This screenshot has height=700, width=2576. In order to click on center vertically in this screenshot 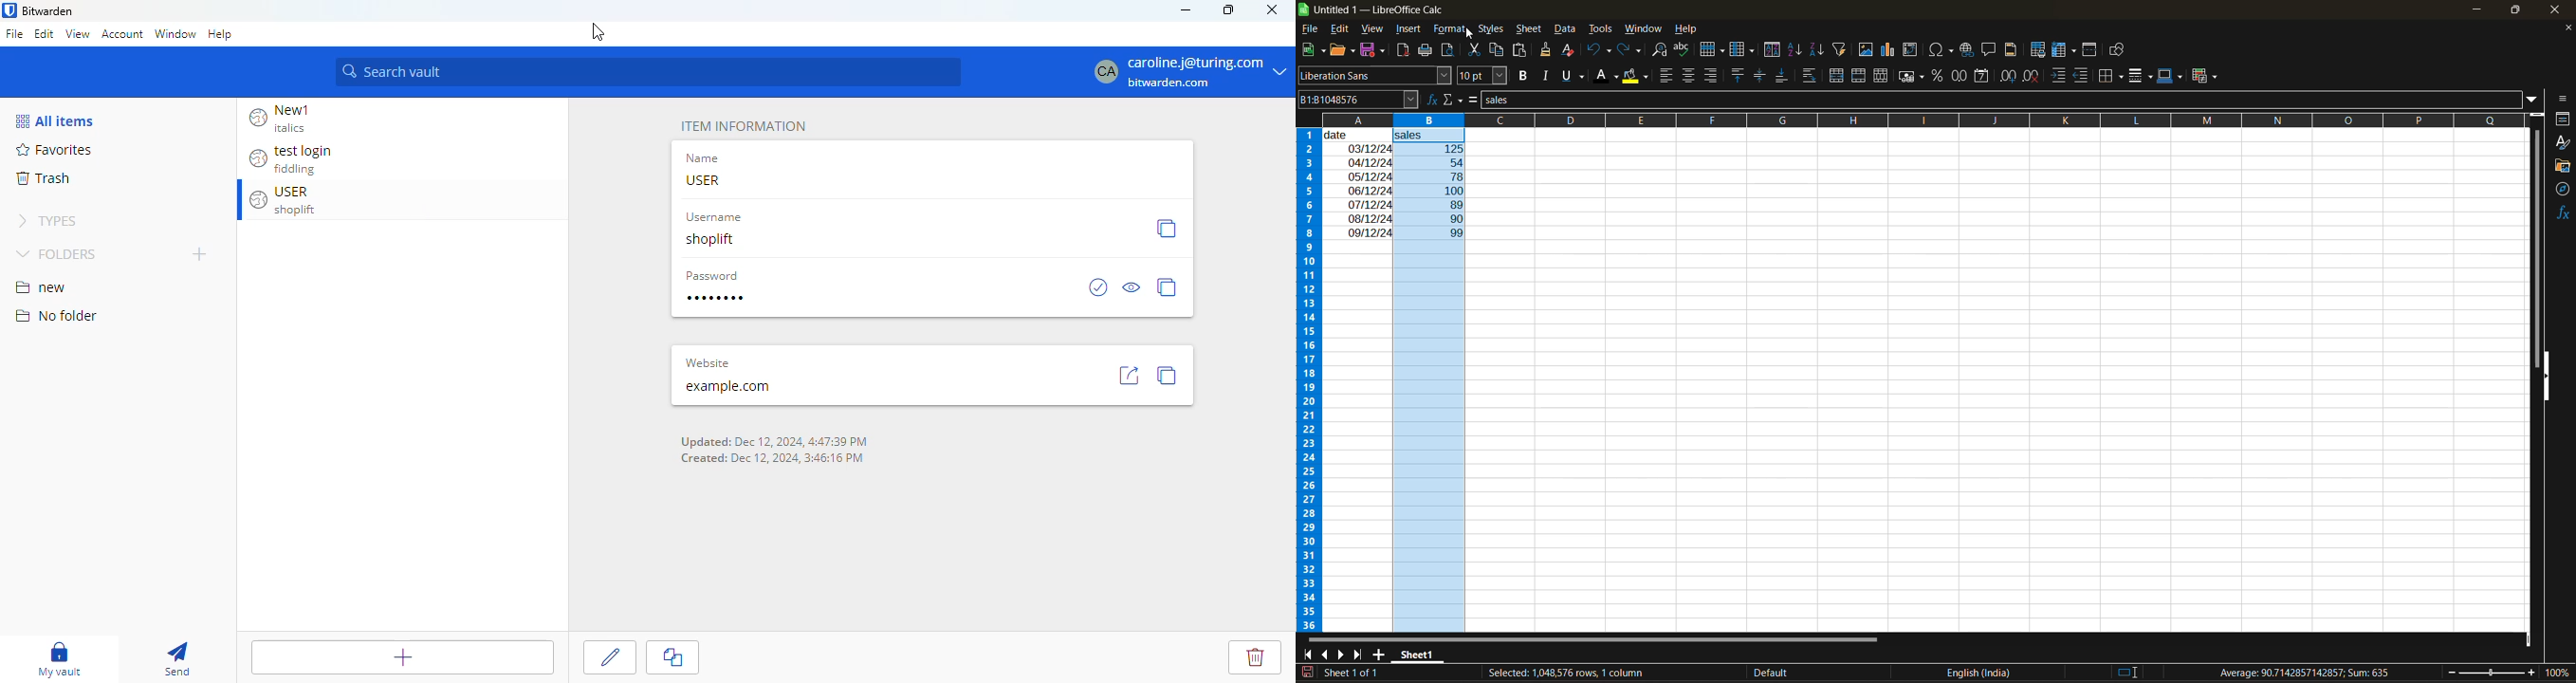, I will do `click(1760, 76)`.